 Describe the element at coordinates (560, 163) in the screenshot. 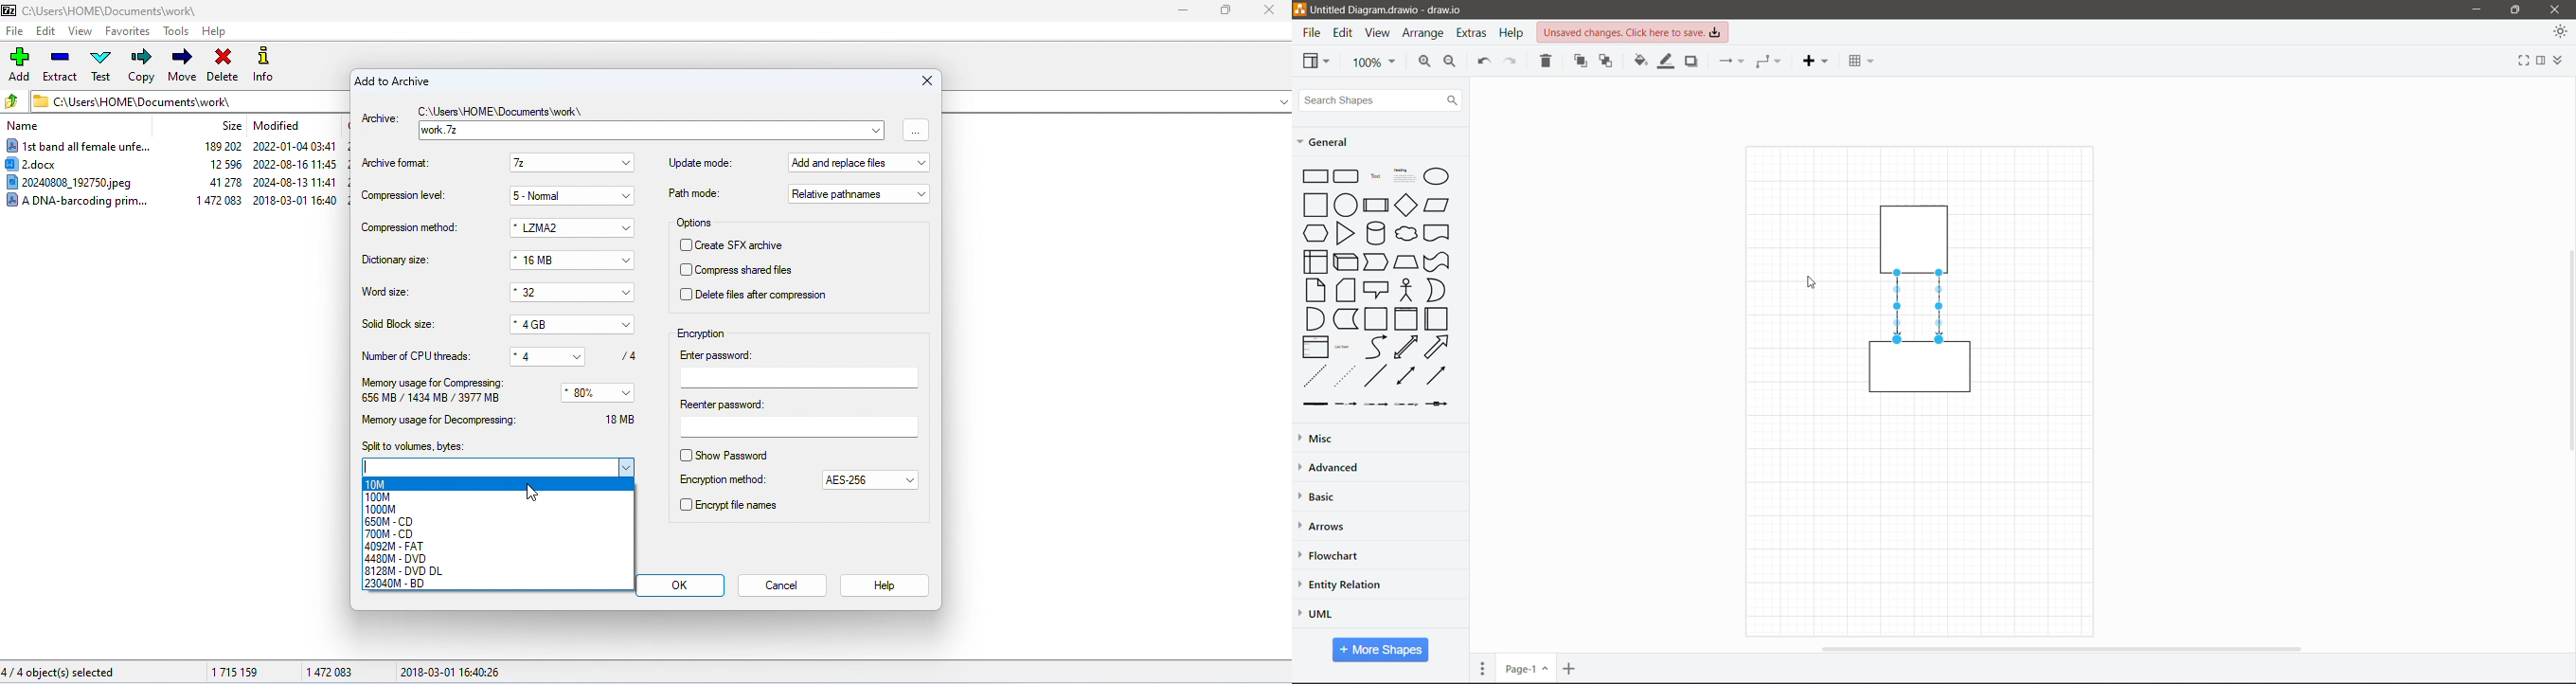

I see `7z` at that location.